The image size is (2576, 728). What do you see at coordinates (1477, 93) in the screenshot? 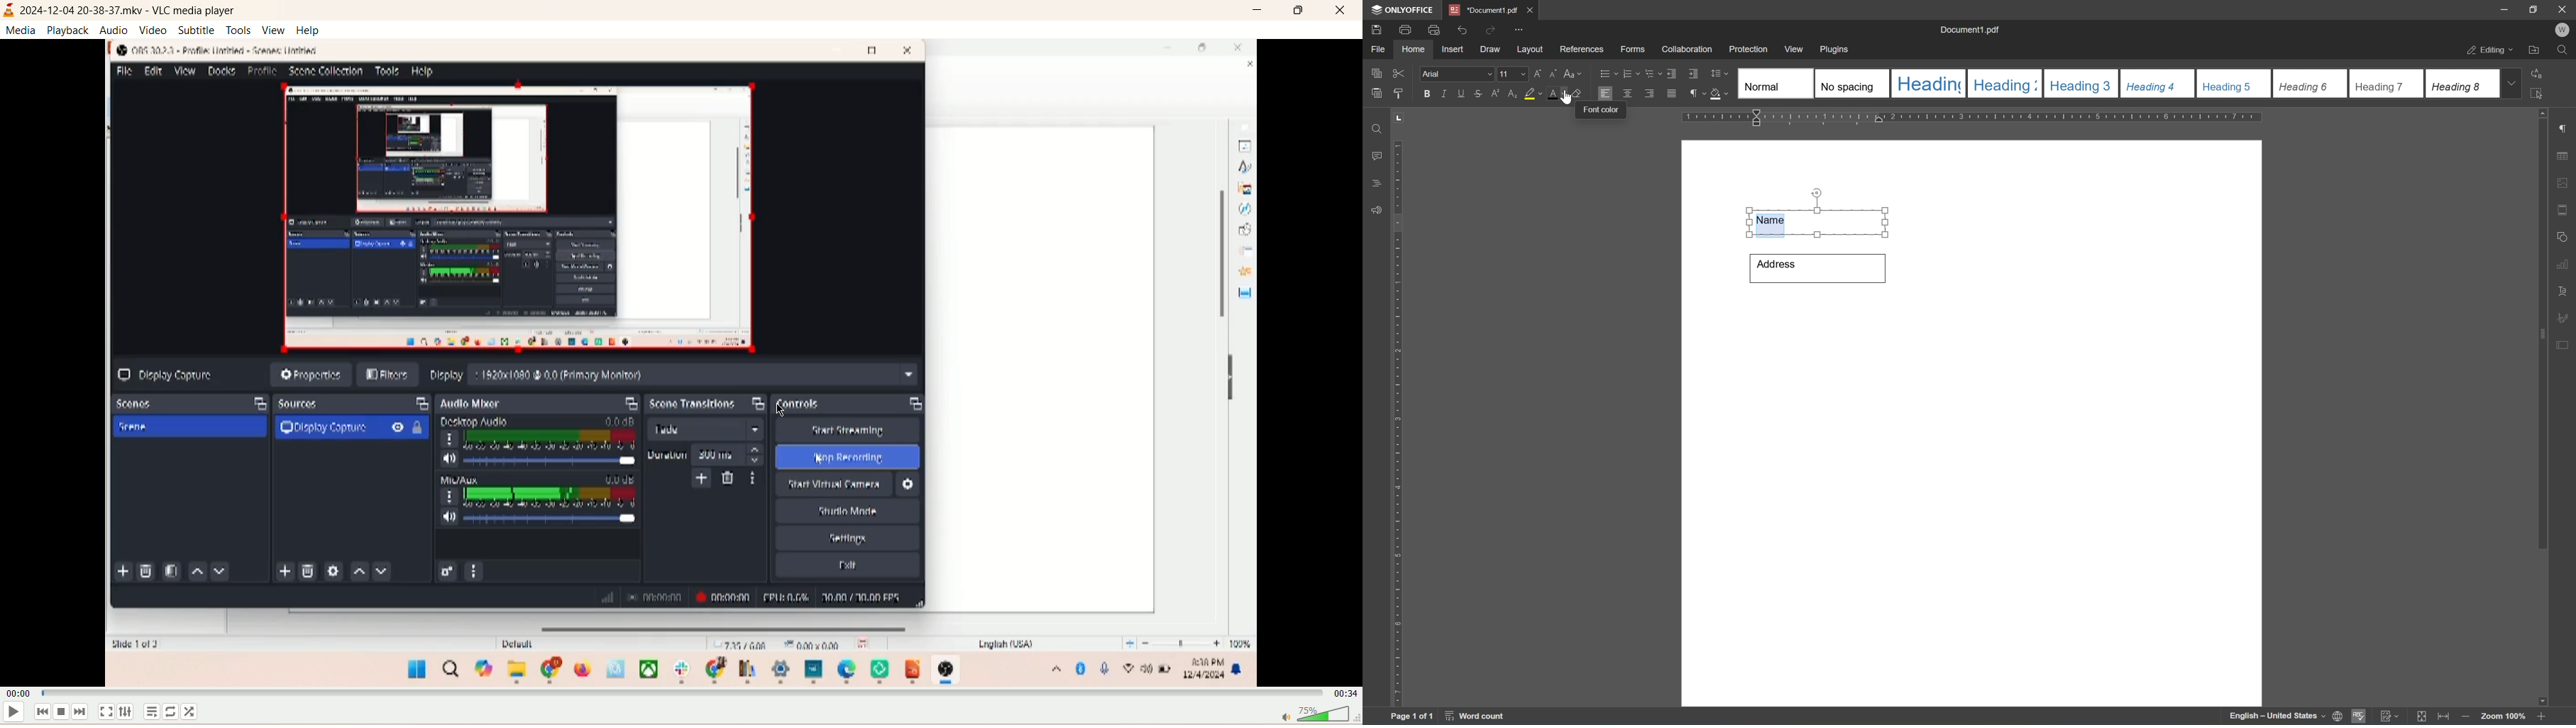
I see `strikethrough` at bounding box center [1477, 93].